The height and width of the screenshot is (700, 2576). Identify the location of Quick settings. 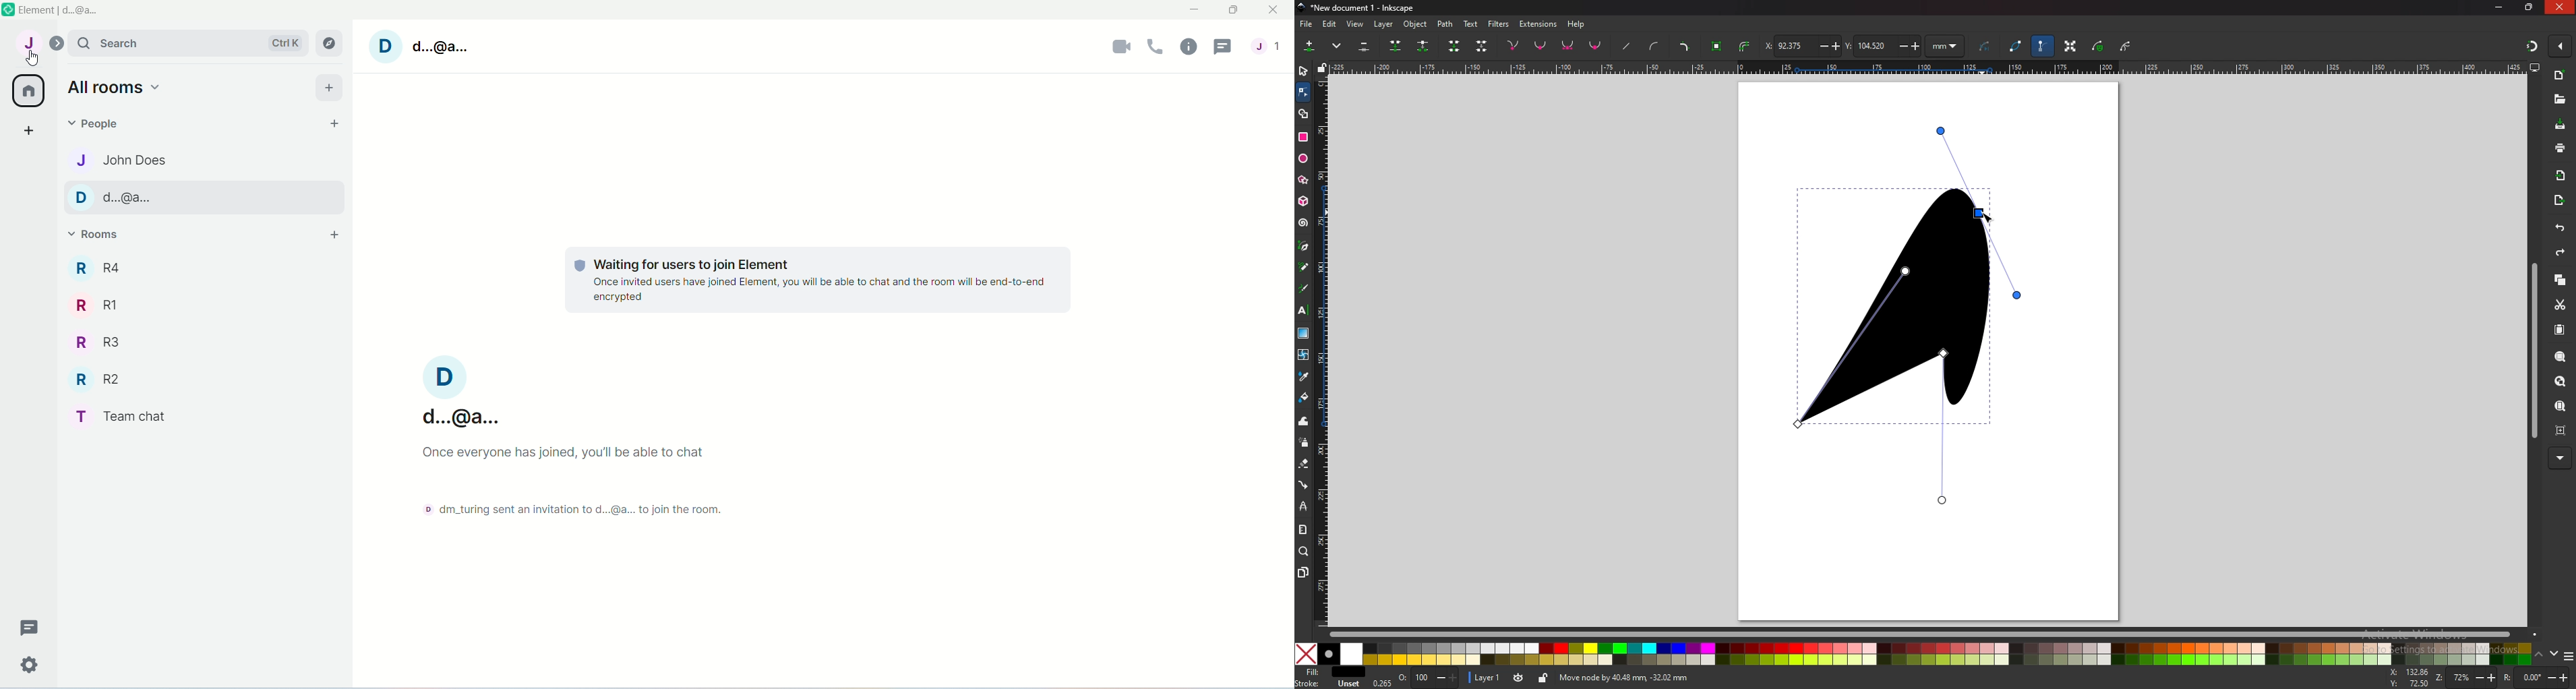
(30, 663).